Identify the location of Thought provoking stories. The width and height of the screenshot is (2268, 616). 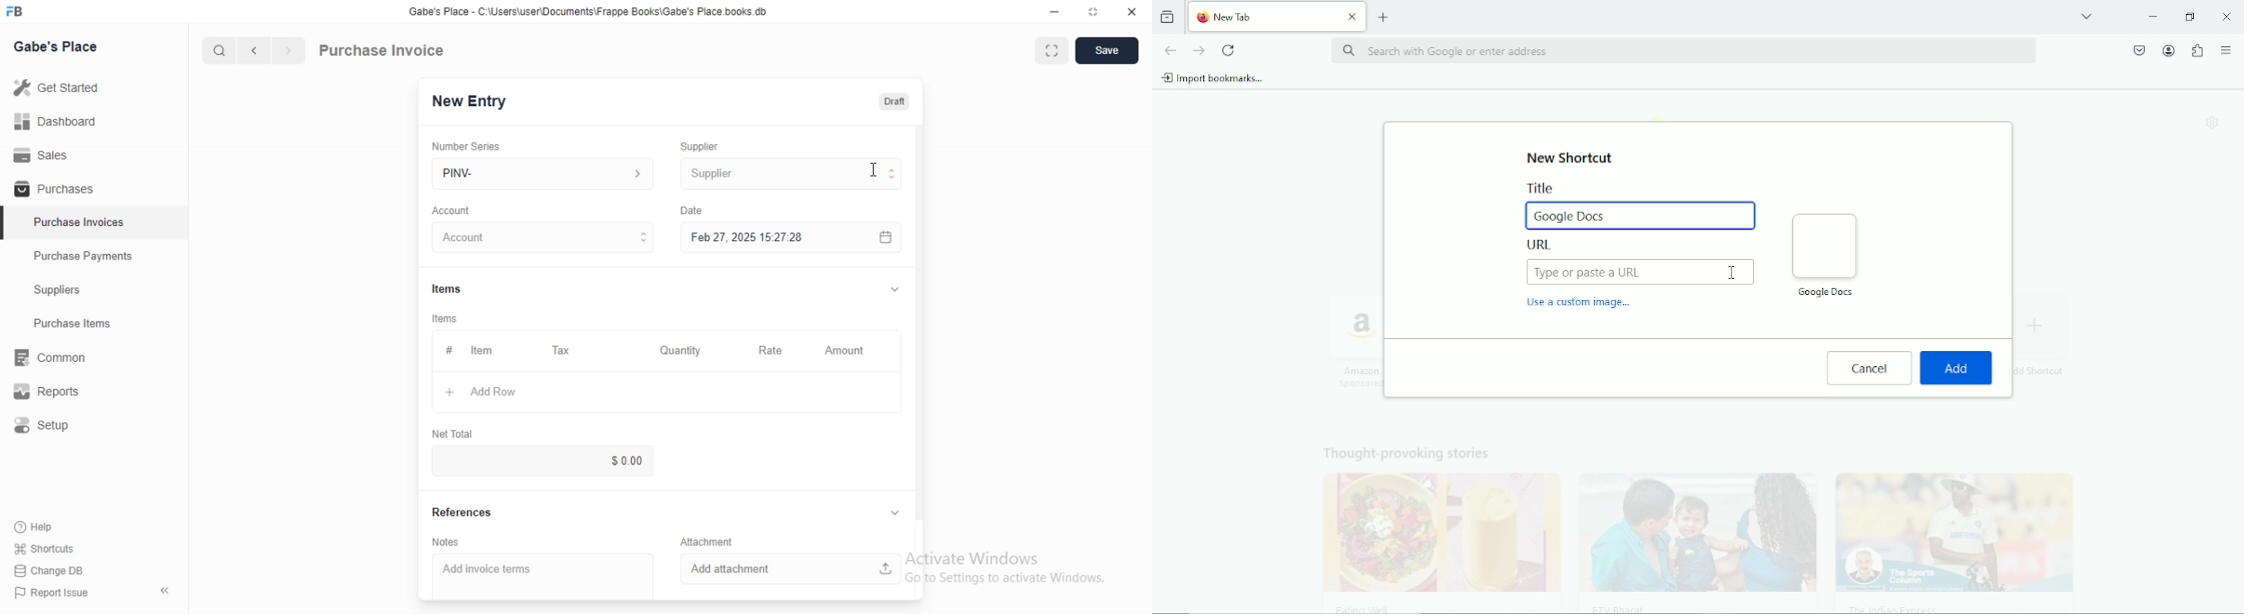
(1686, 523).